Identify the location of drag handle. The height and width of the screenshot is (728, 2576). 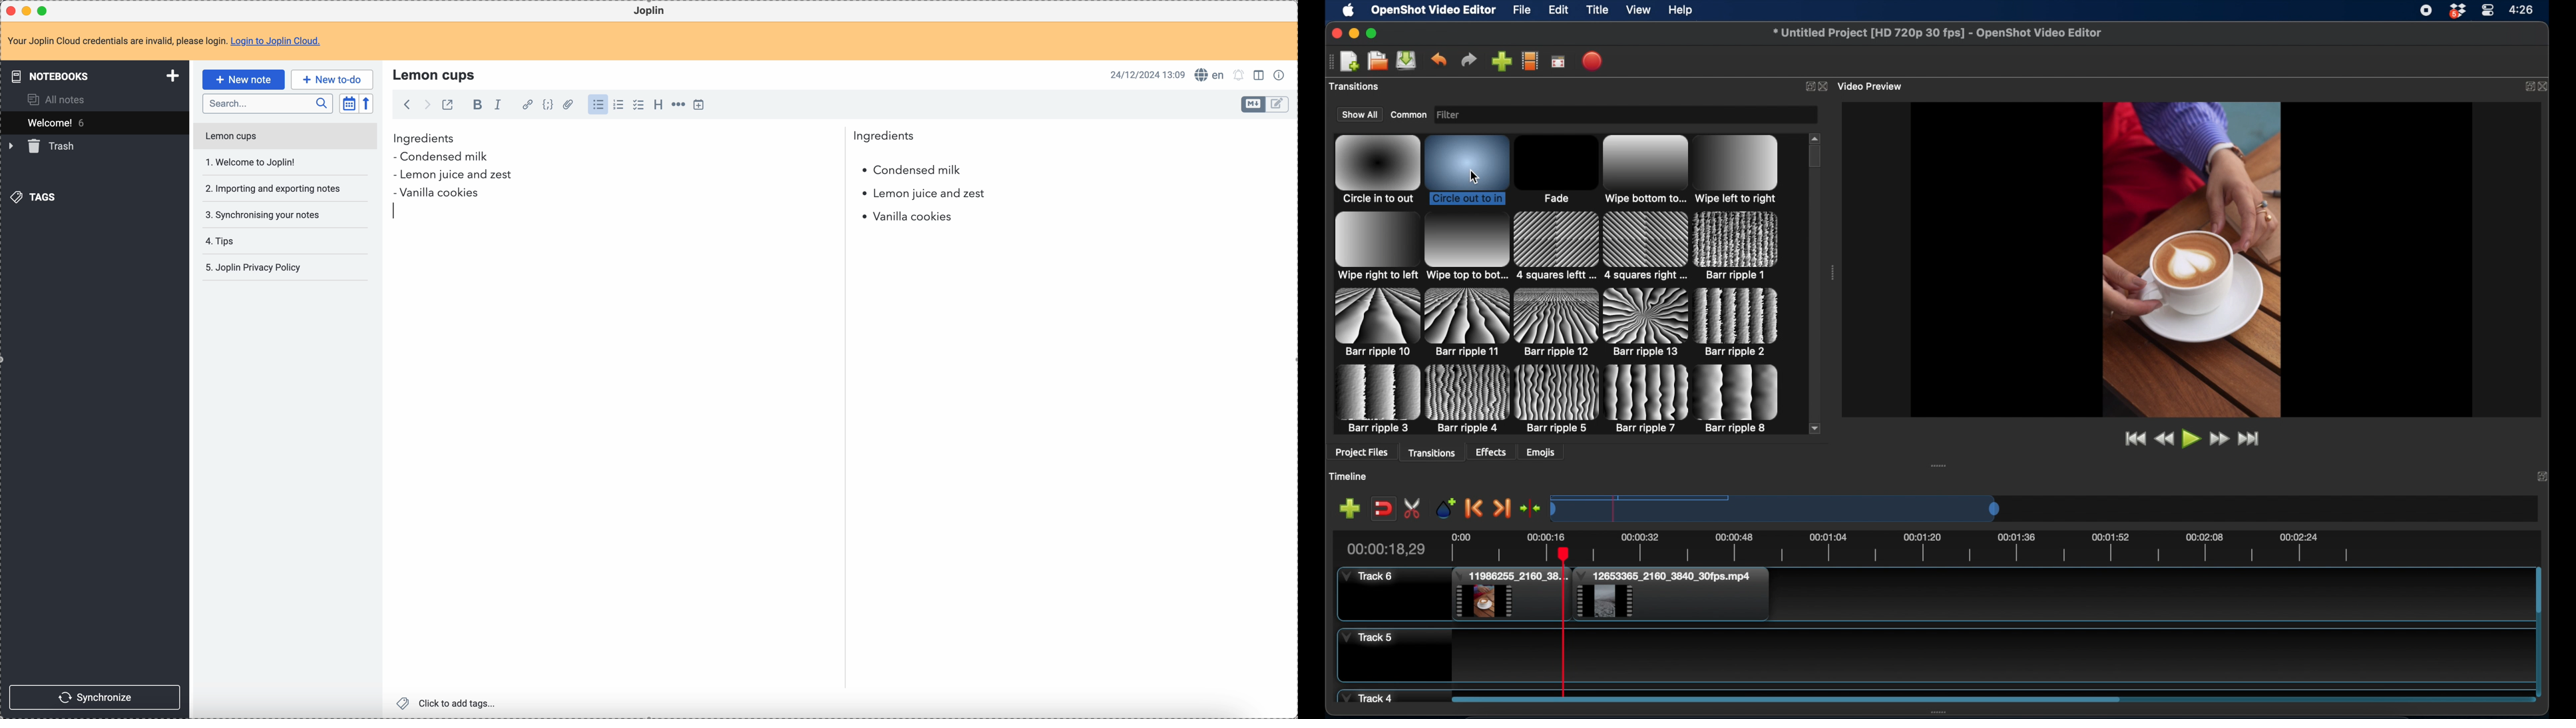
(1329, 61).